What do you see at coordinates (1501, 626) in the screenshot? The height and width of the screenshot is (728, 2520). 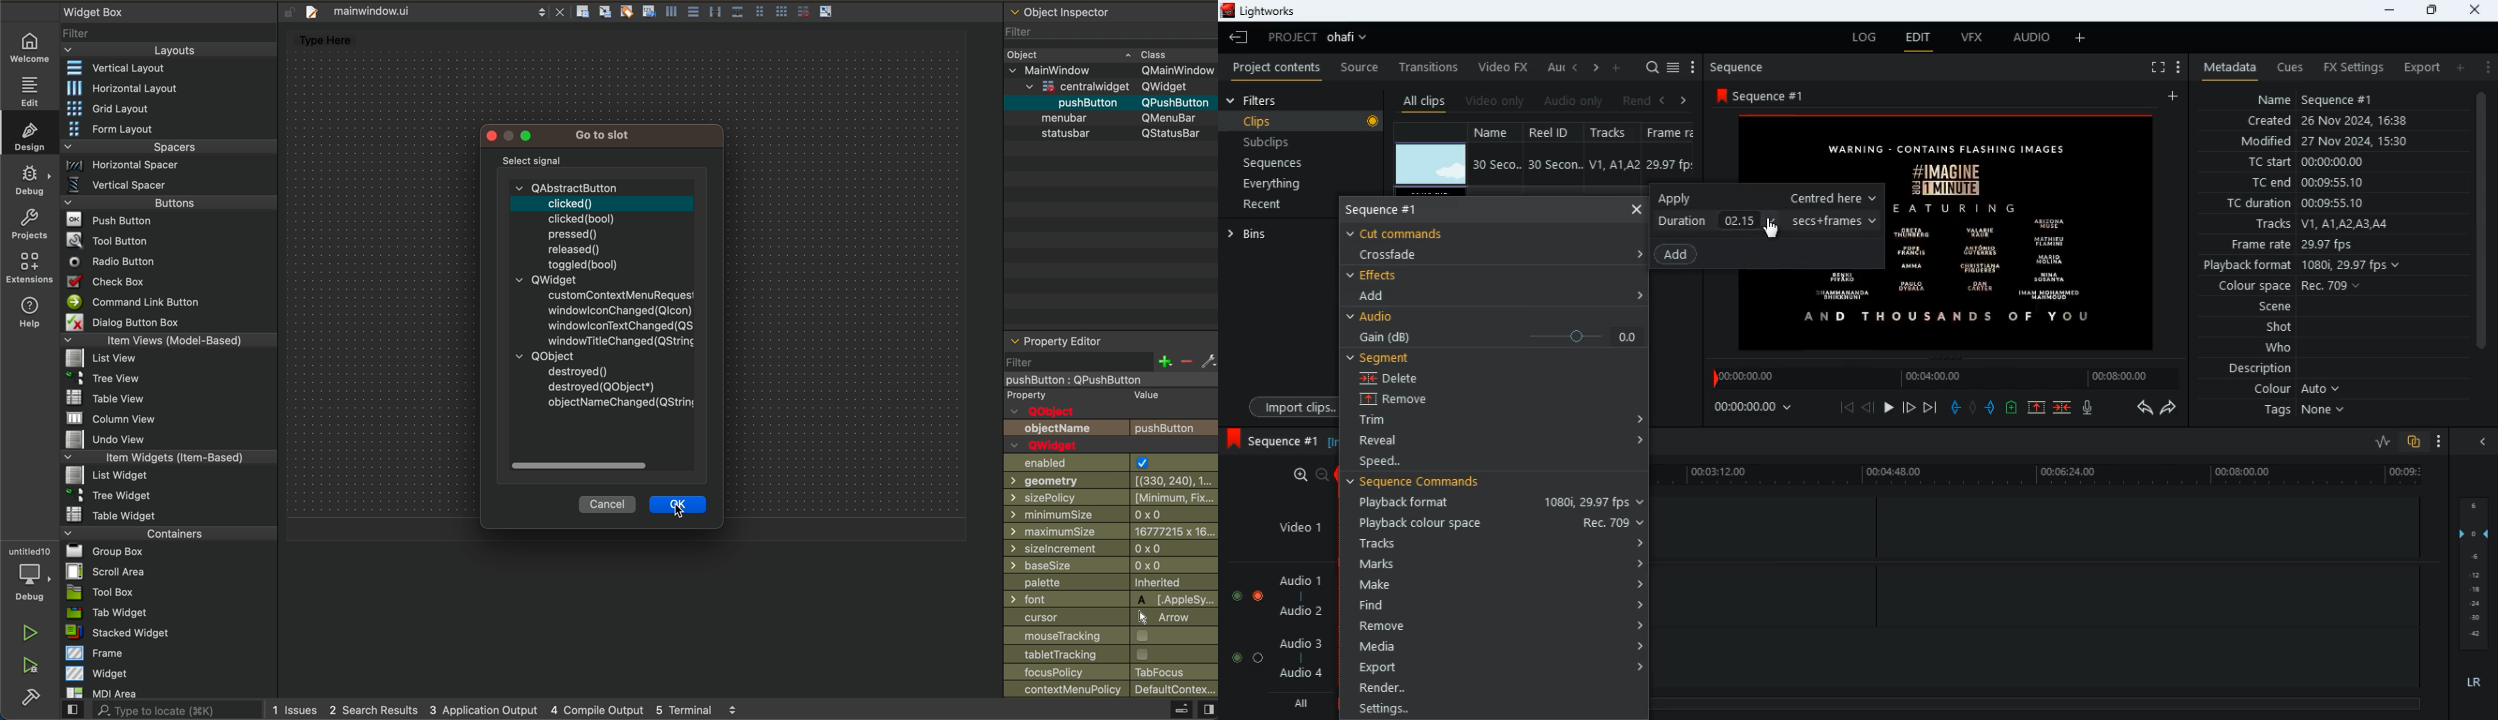 I see `remove` at bounding box center [1501, 626].